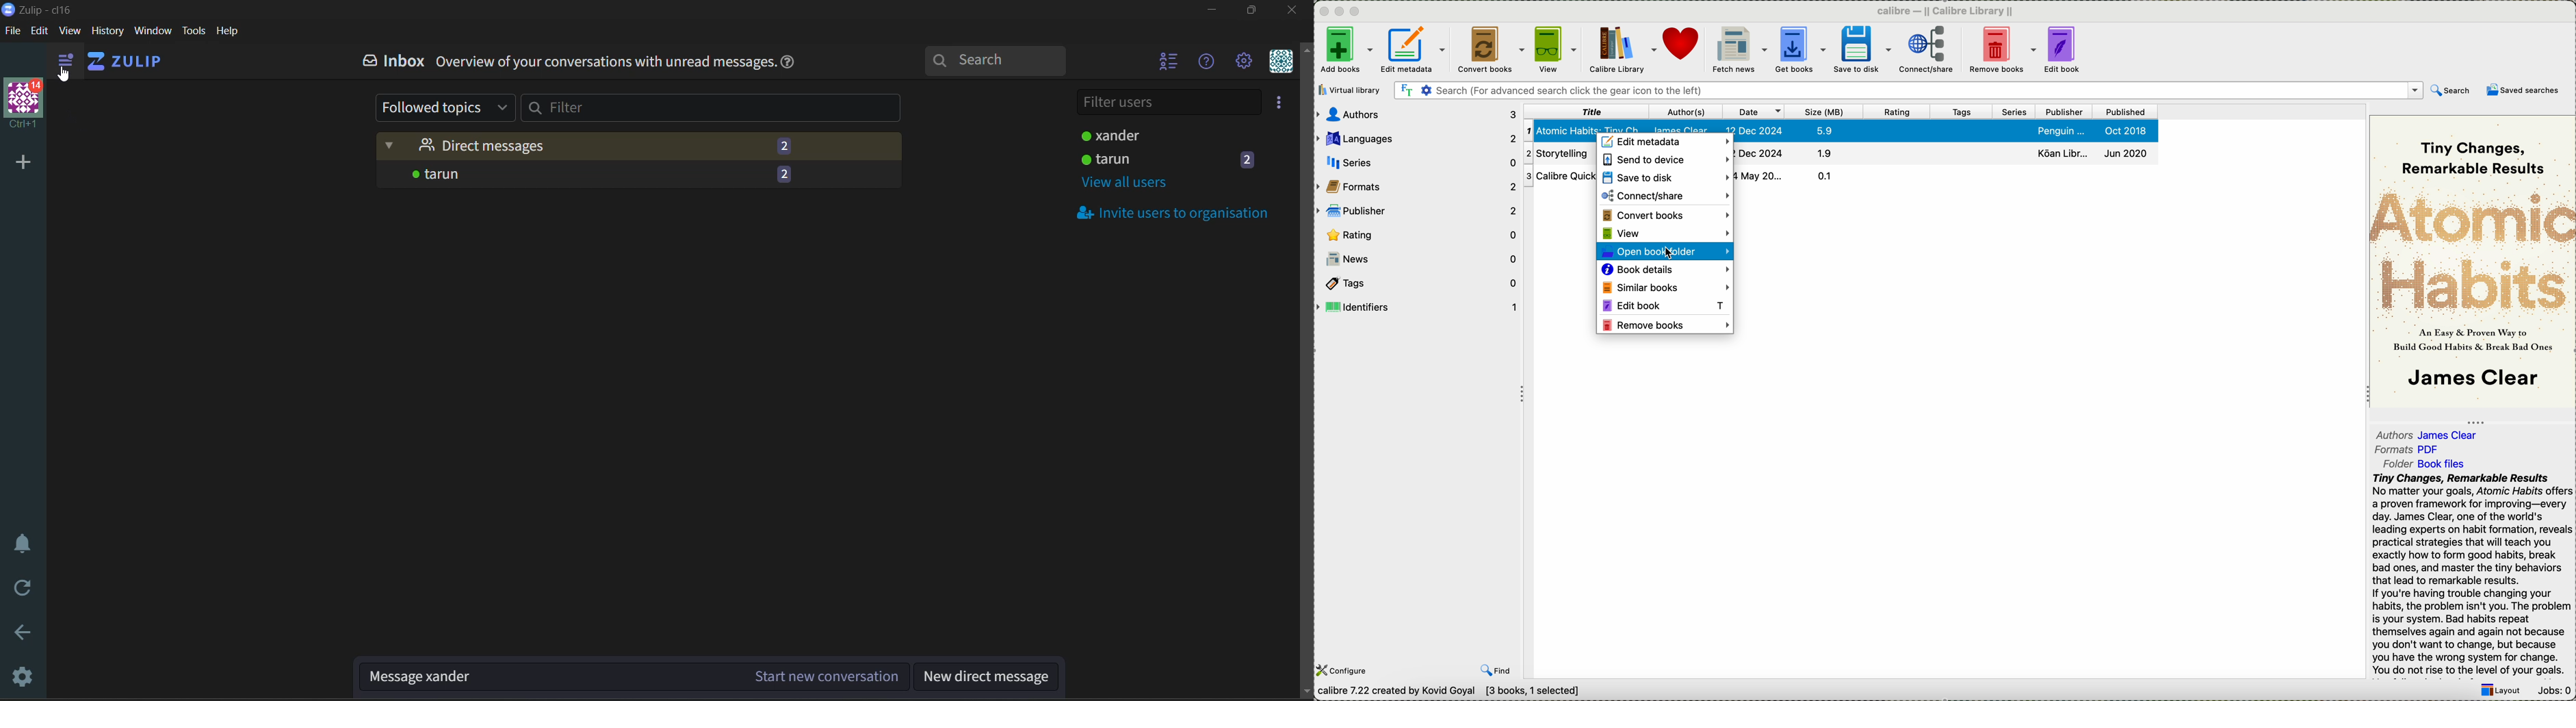  Describe the element at coordinates (73, 32) in the screenshot. I see `view` at that location.